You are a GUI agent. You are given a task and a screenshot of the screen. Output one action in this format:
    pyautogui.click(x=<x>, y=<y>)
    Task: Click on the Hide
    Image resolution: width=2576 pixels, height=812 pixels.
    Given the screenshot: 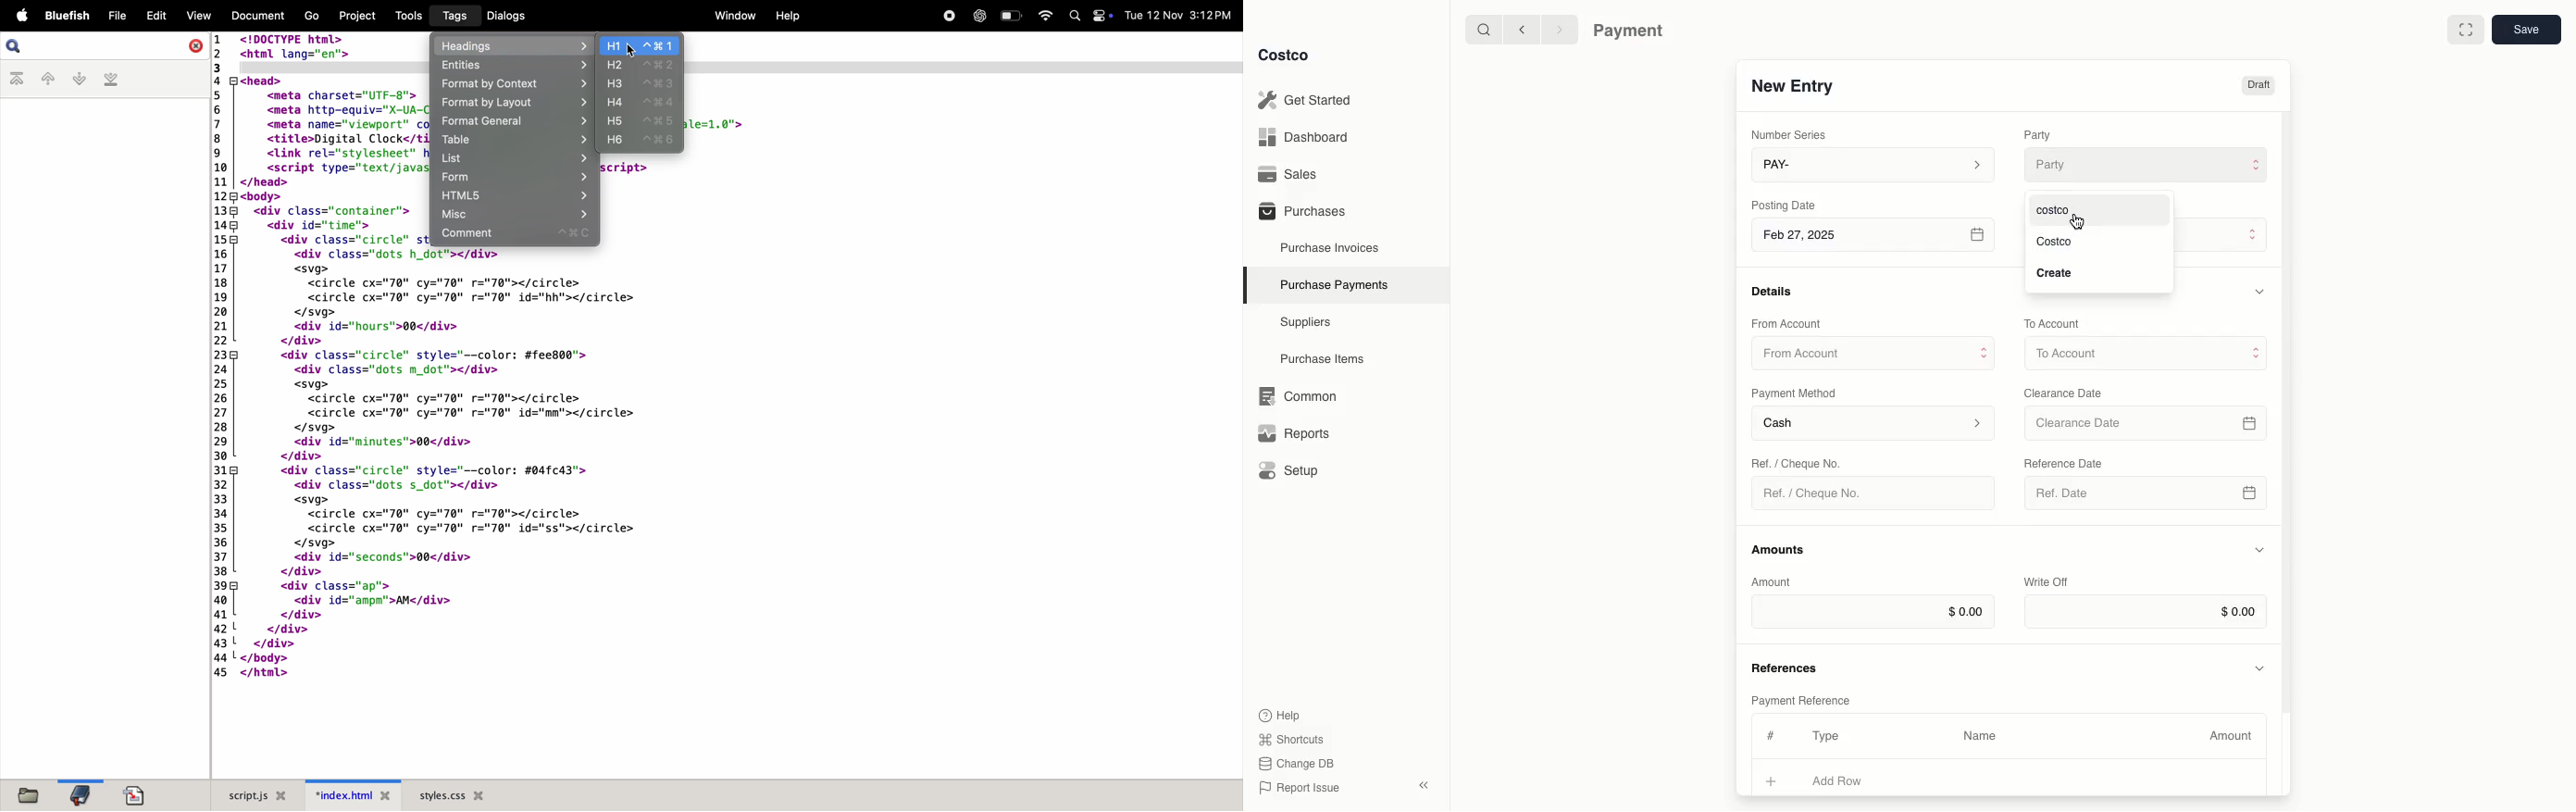 What is the action you would take?
    pyautogui.click(x=2259, y=551)
    